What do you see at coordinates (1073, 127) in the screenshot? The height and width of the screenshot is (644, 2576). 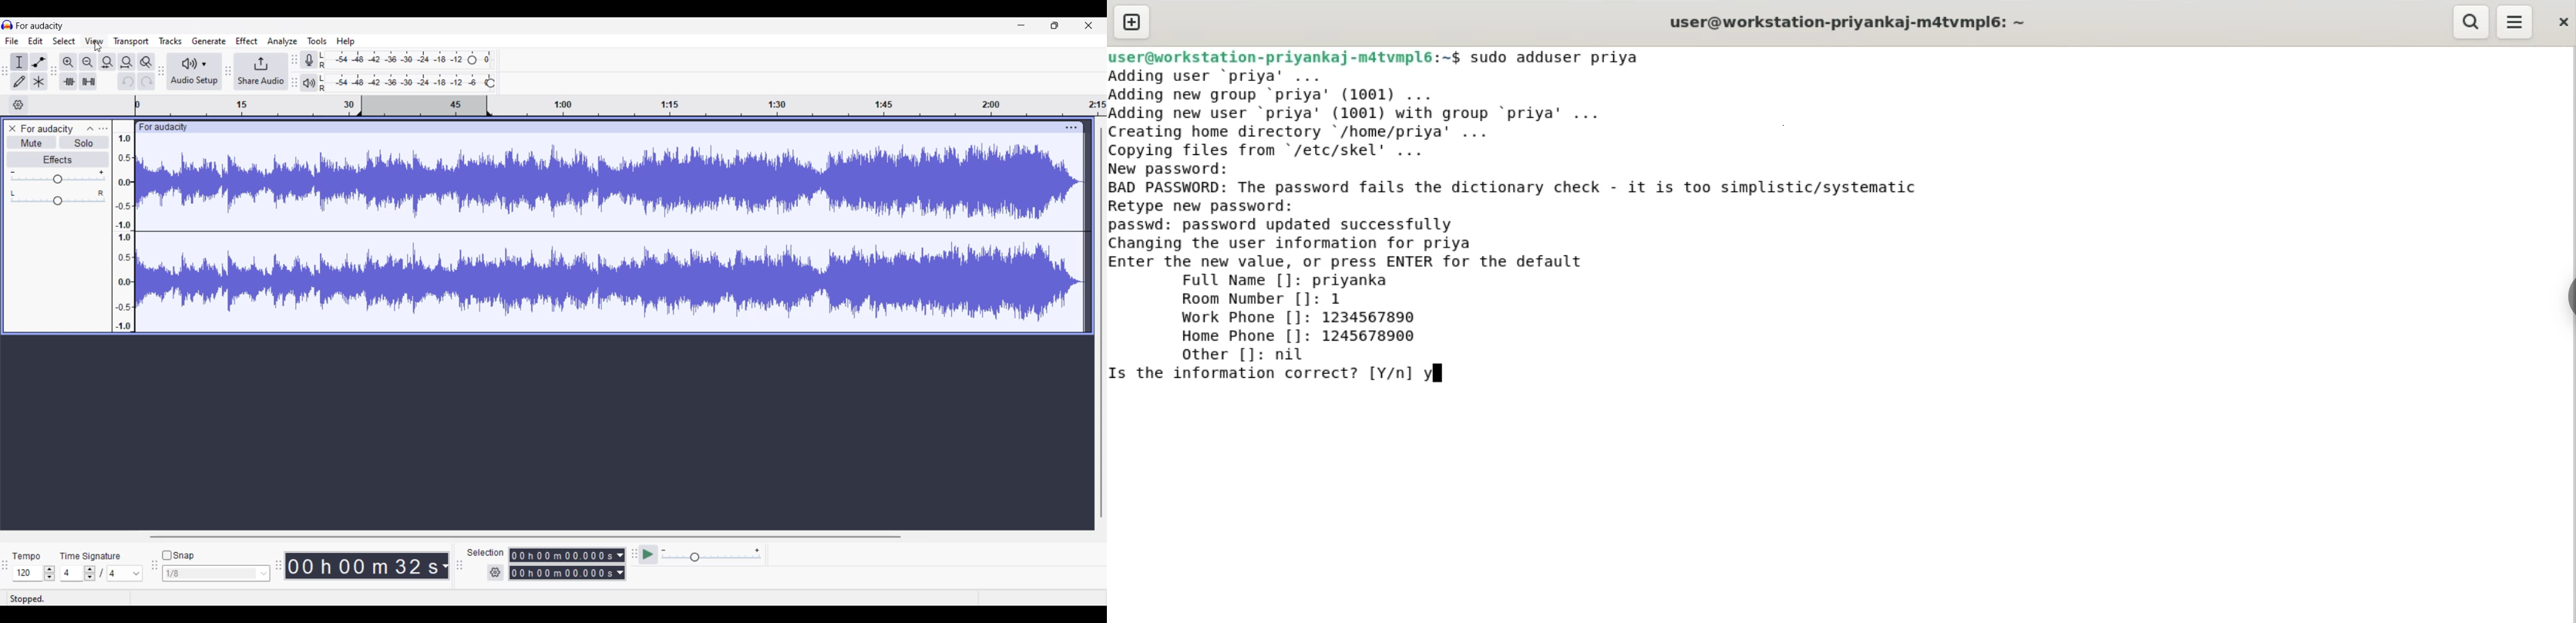 I see `Track settings` at bounding box center [1073, 127].